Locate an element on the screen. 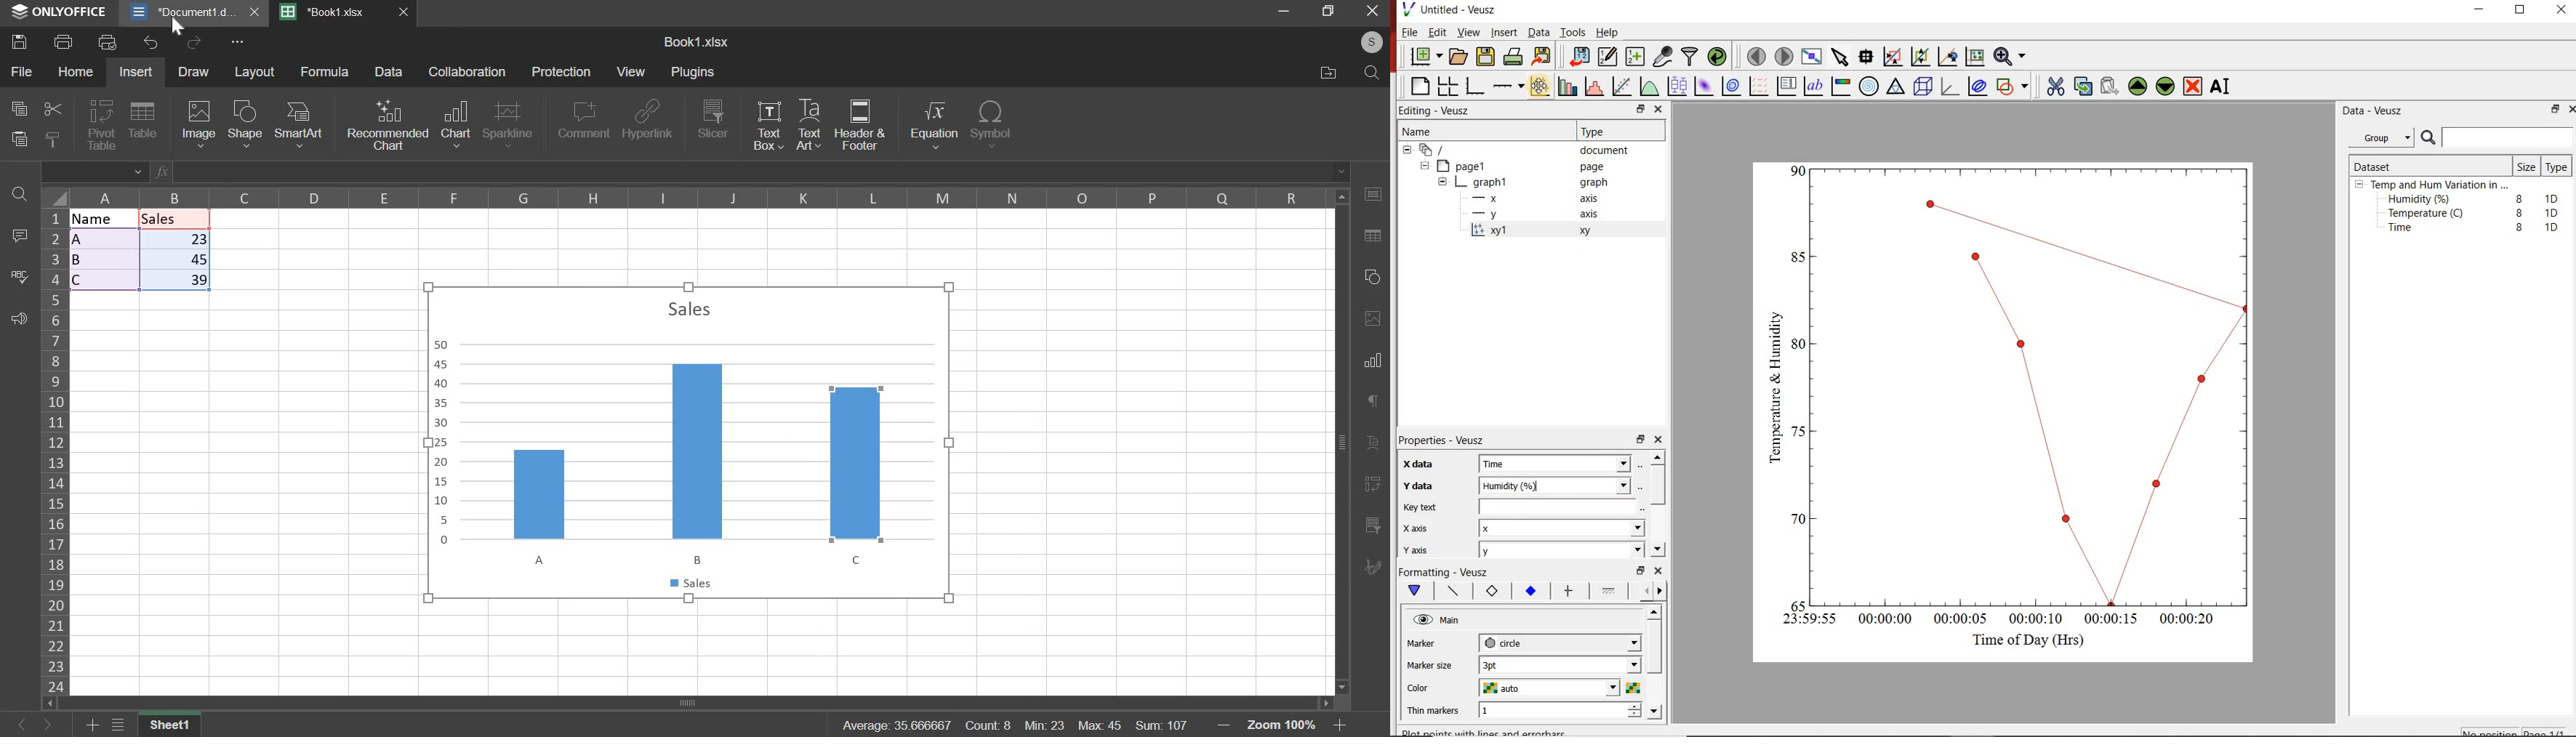 Image resolution: width=2576 pixels, height=756 pixels. copy style is located at coordinates (53, 138).